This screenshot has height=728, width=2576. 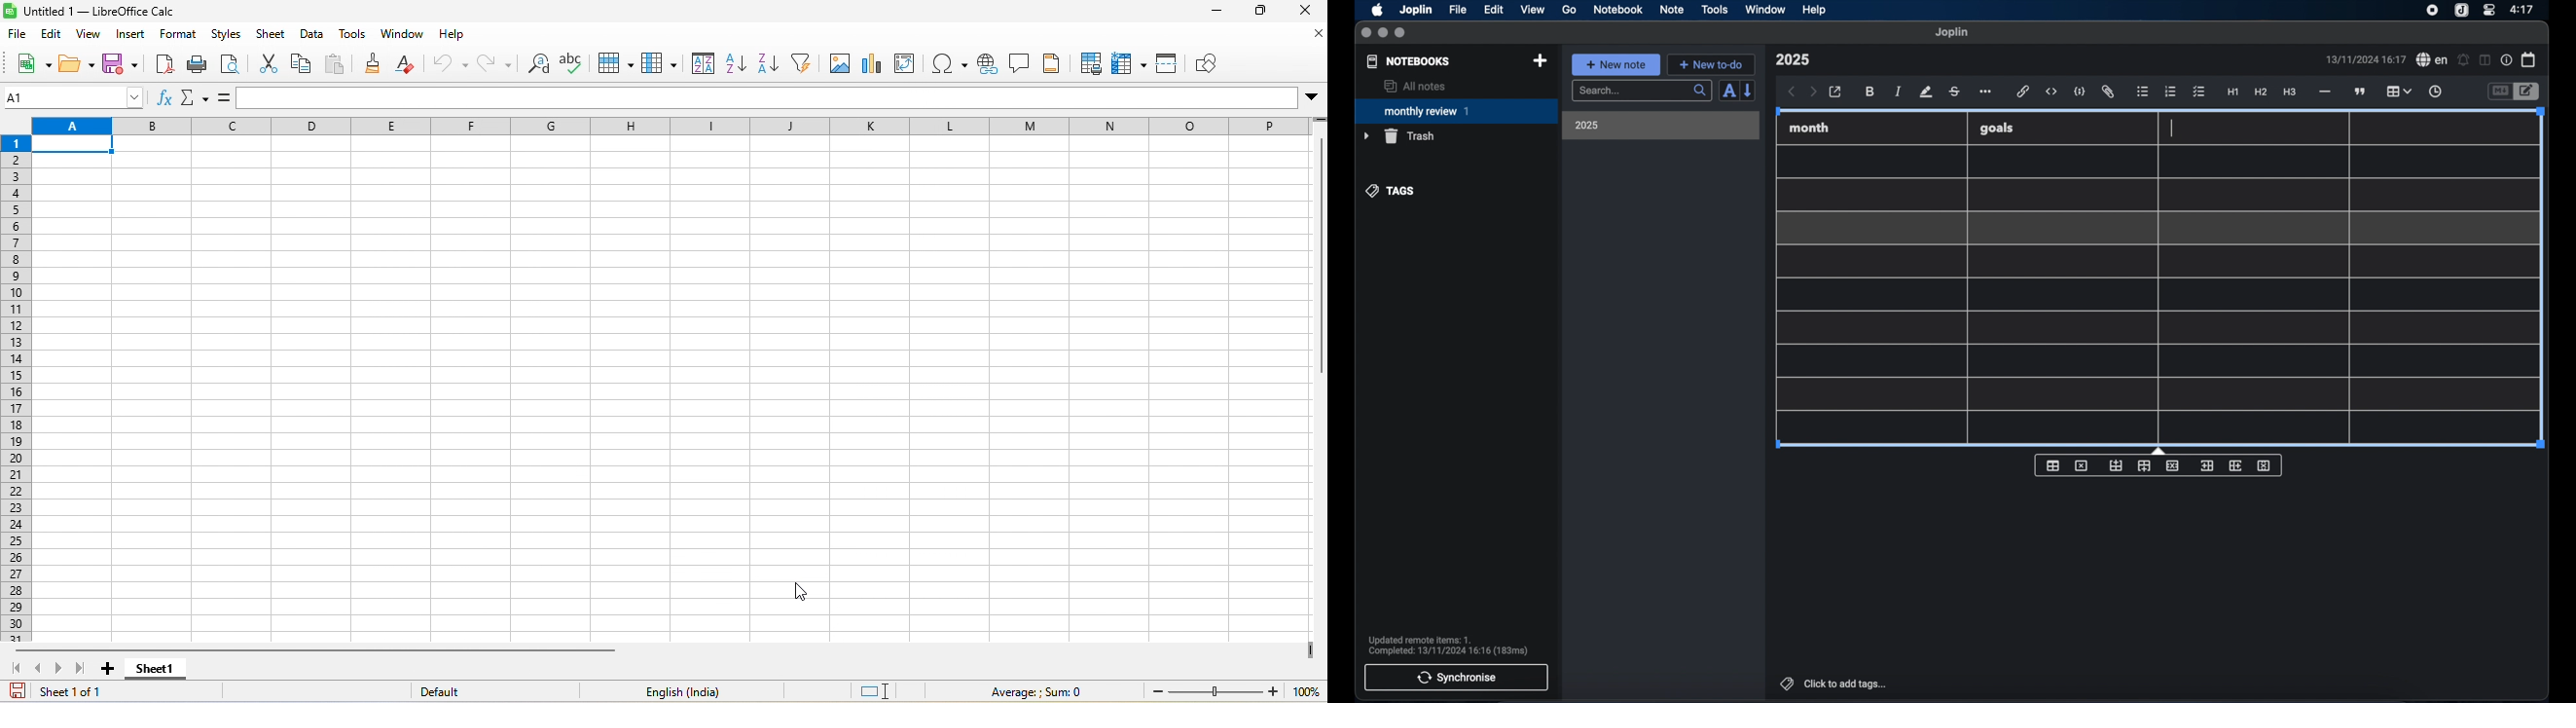 I want to click on formula bar, so click(x=775, y=98).